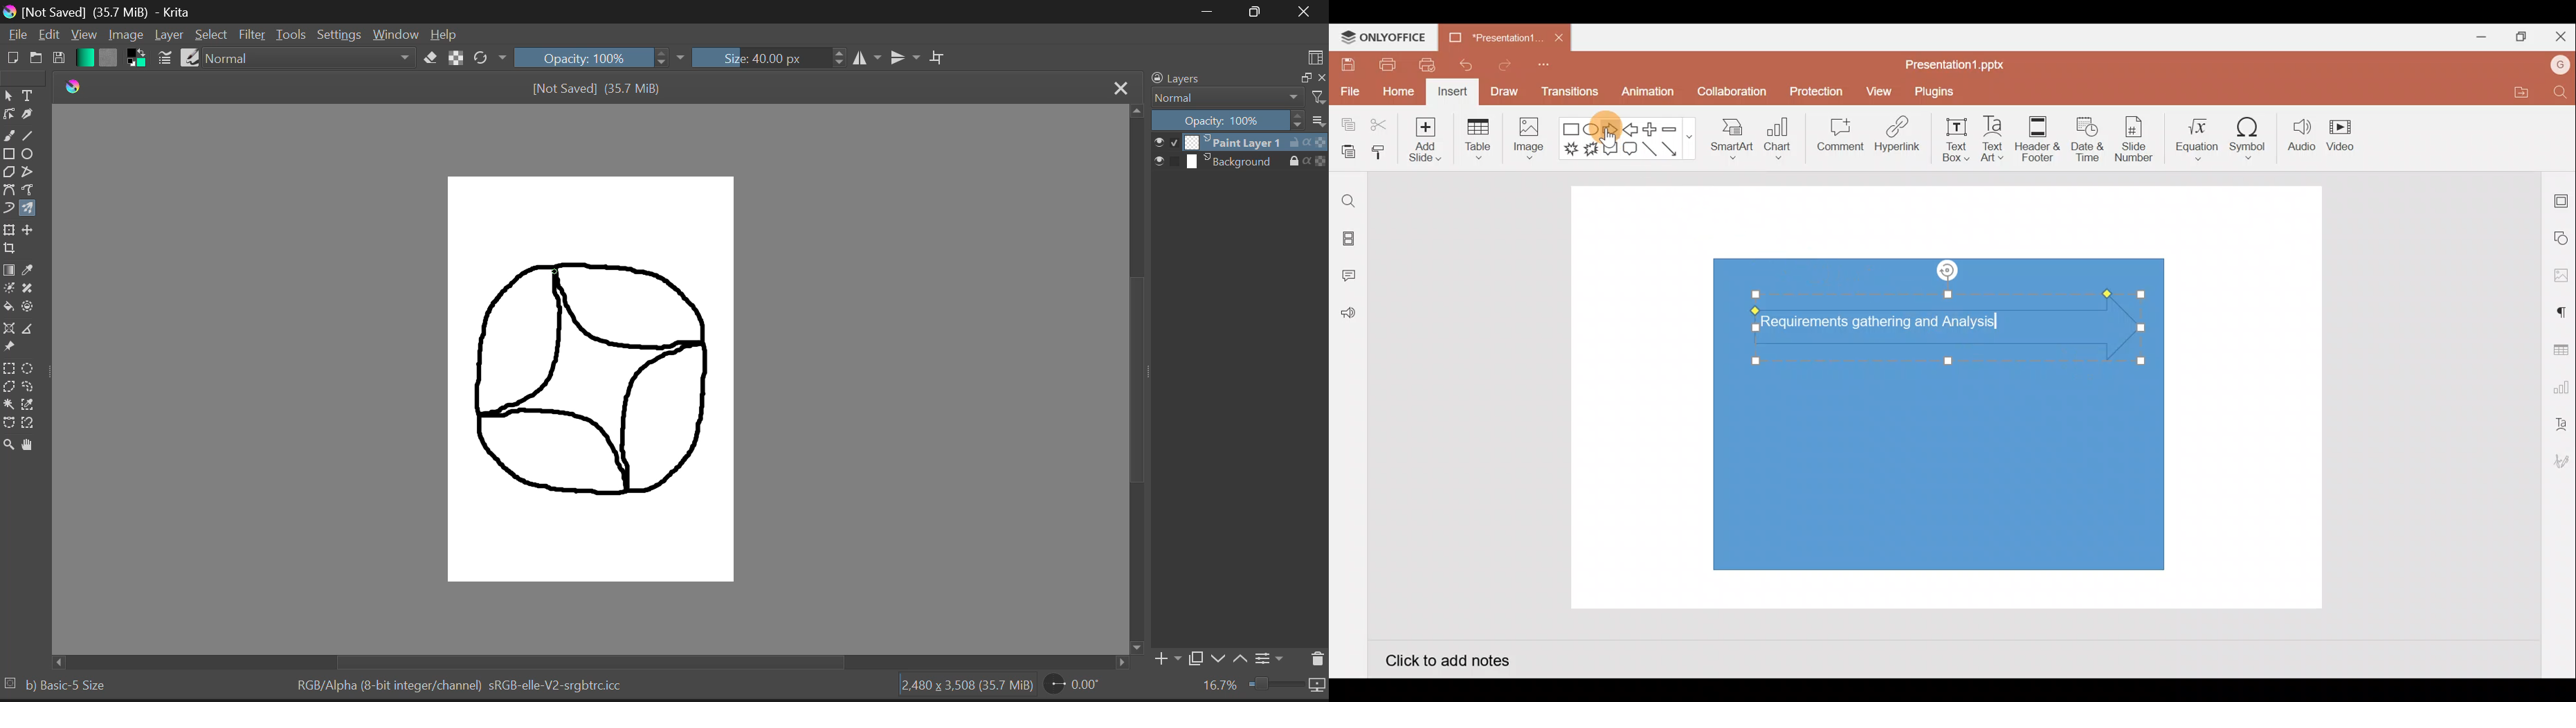 The width and height of the screenshot is (2576, 728). Describe the element at coordinates (1610, 130) in the screenshot. I see `Right arrow` at that location.